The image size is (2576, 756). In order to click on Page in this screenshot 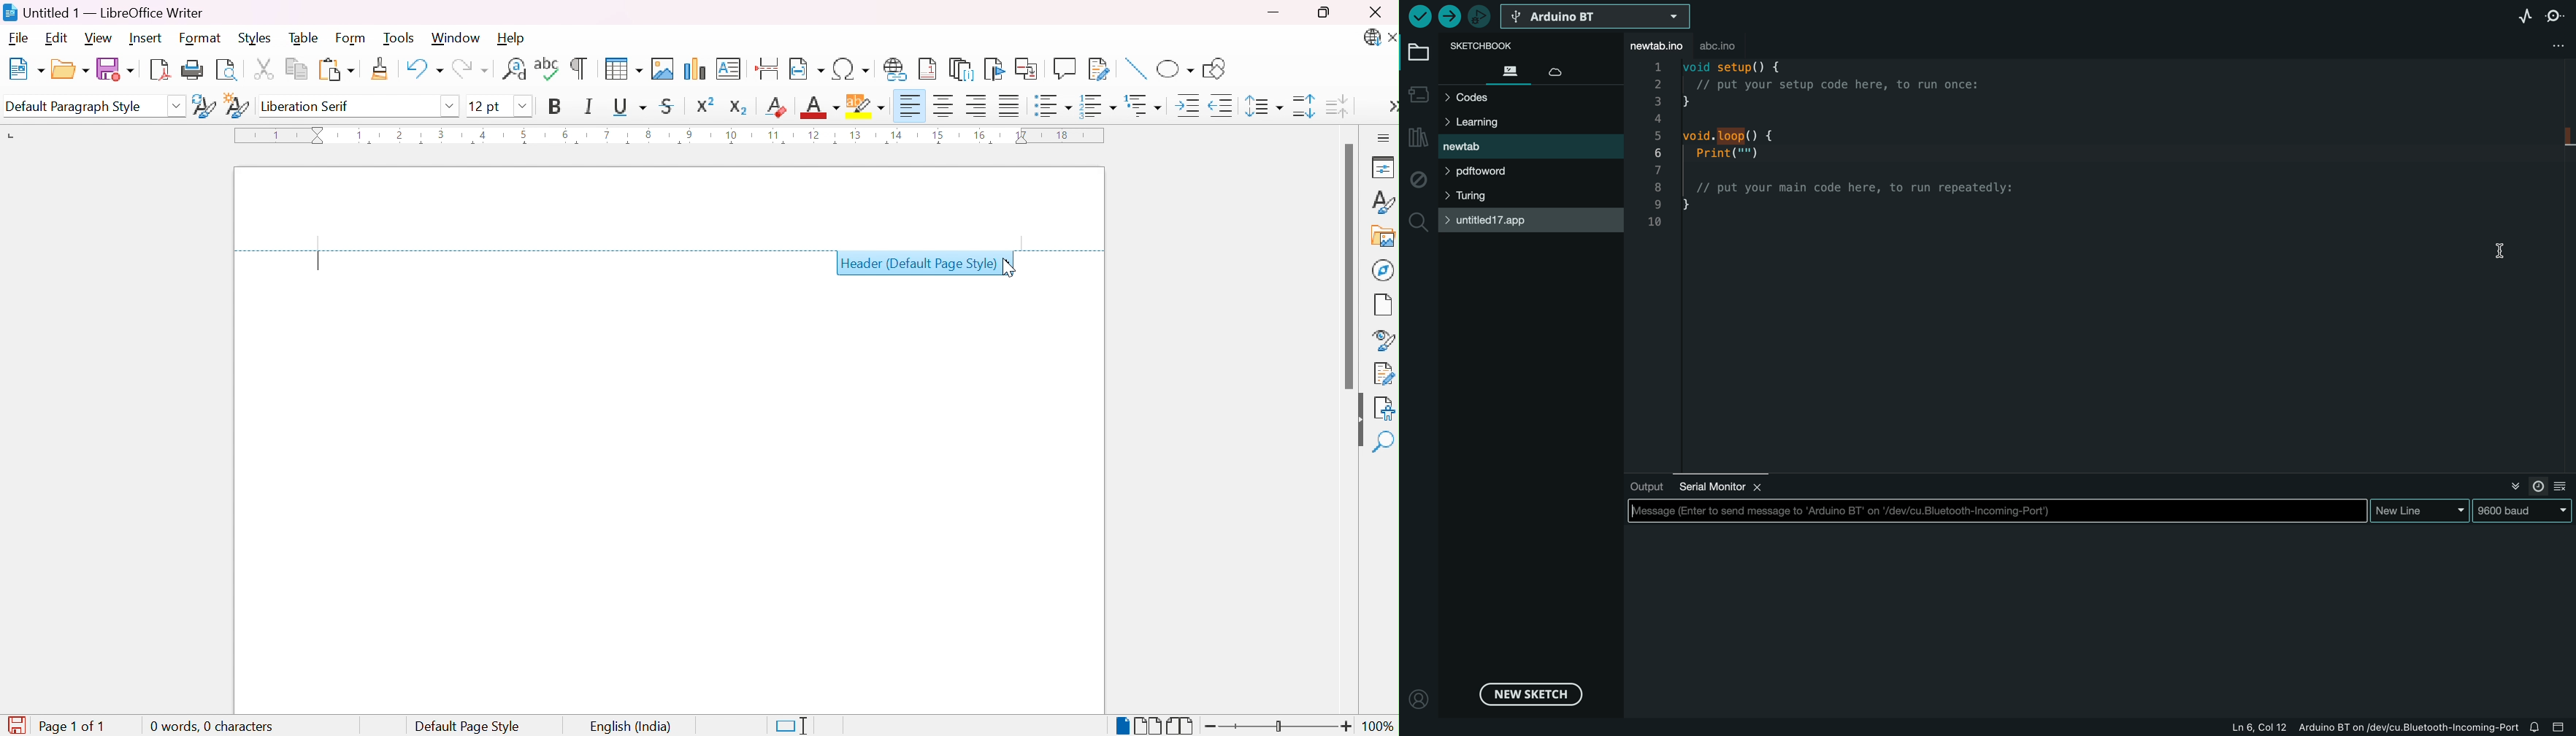, I will do `click(1385, 307)`.